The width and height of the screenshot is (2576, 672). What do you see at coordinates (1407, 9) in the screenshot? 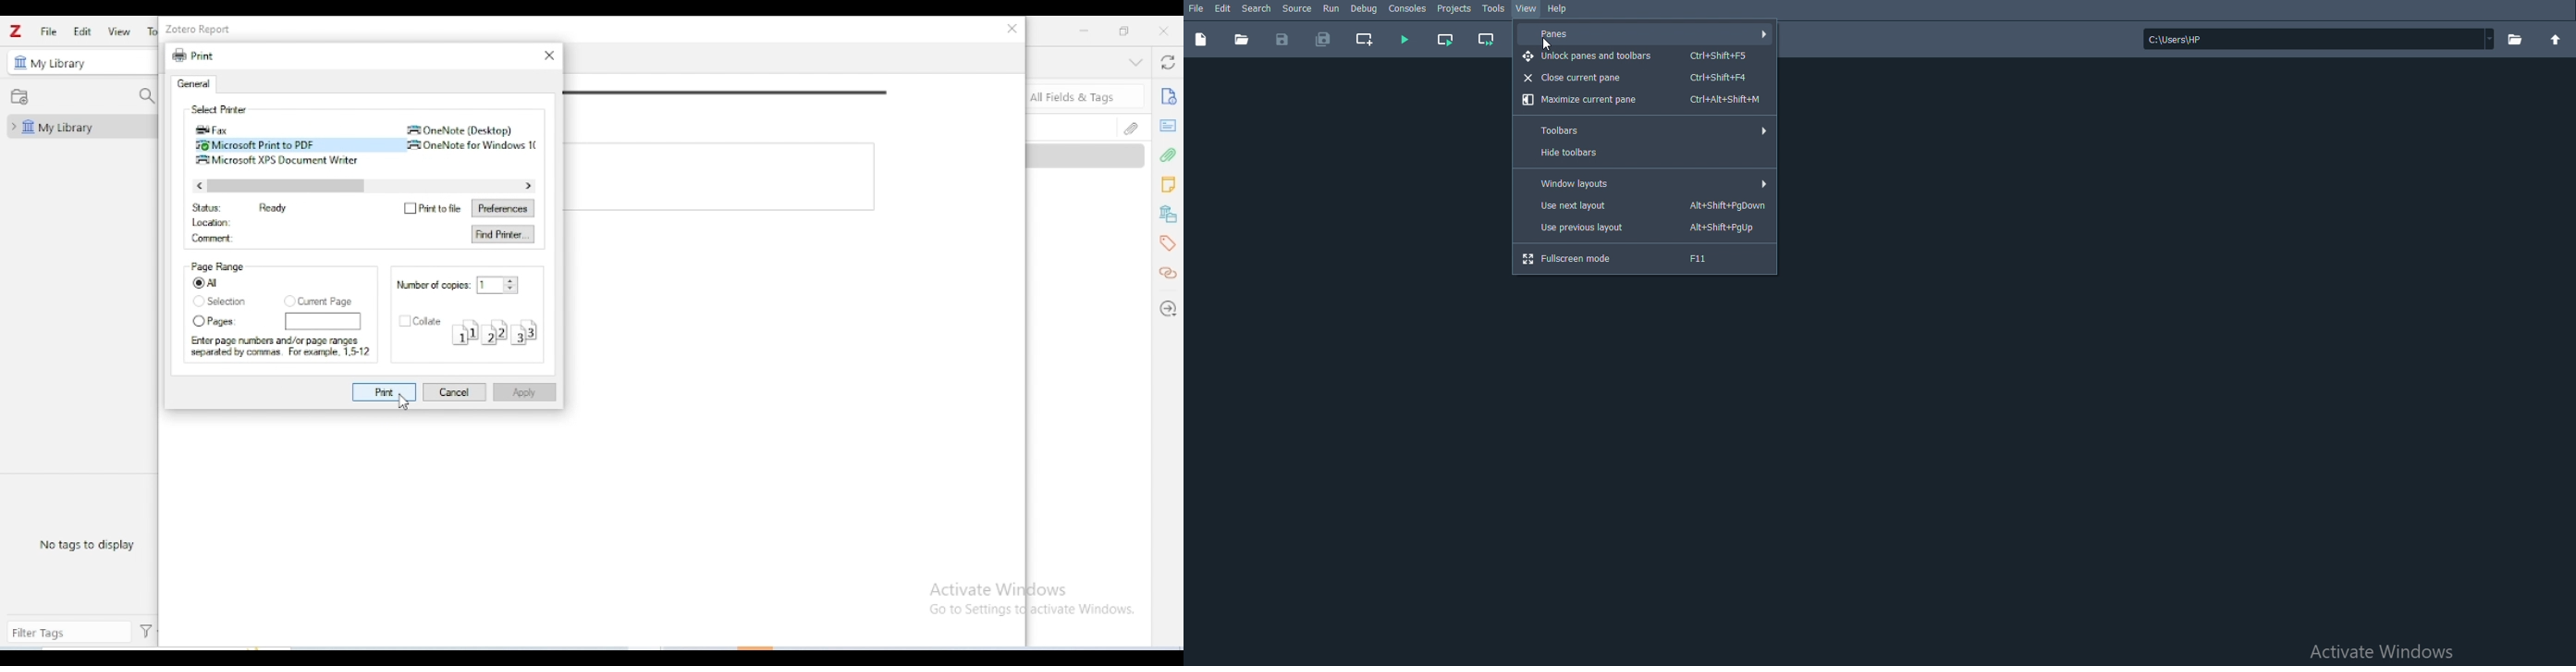
I see `Consoles` at bounding box center [1407, 9].